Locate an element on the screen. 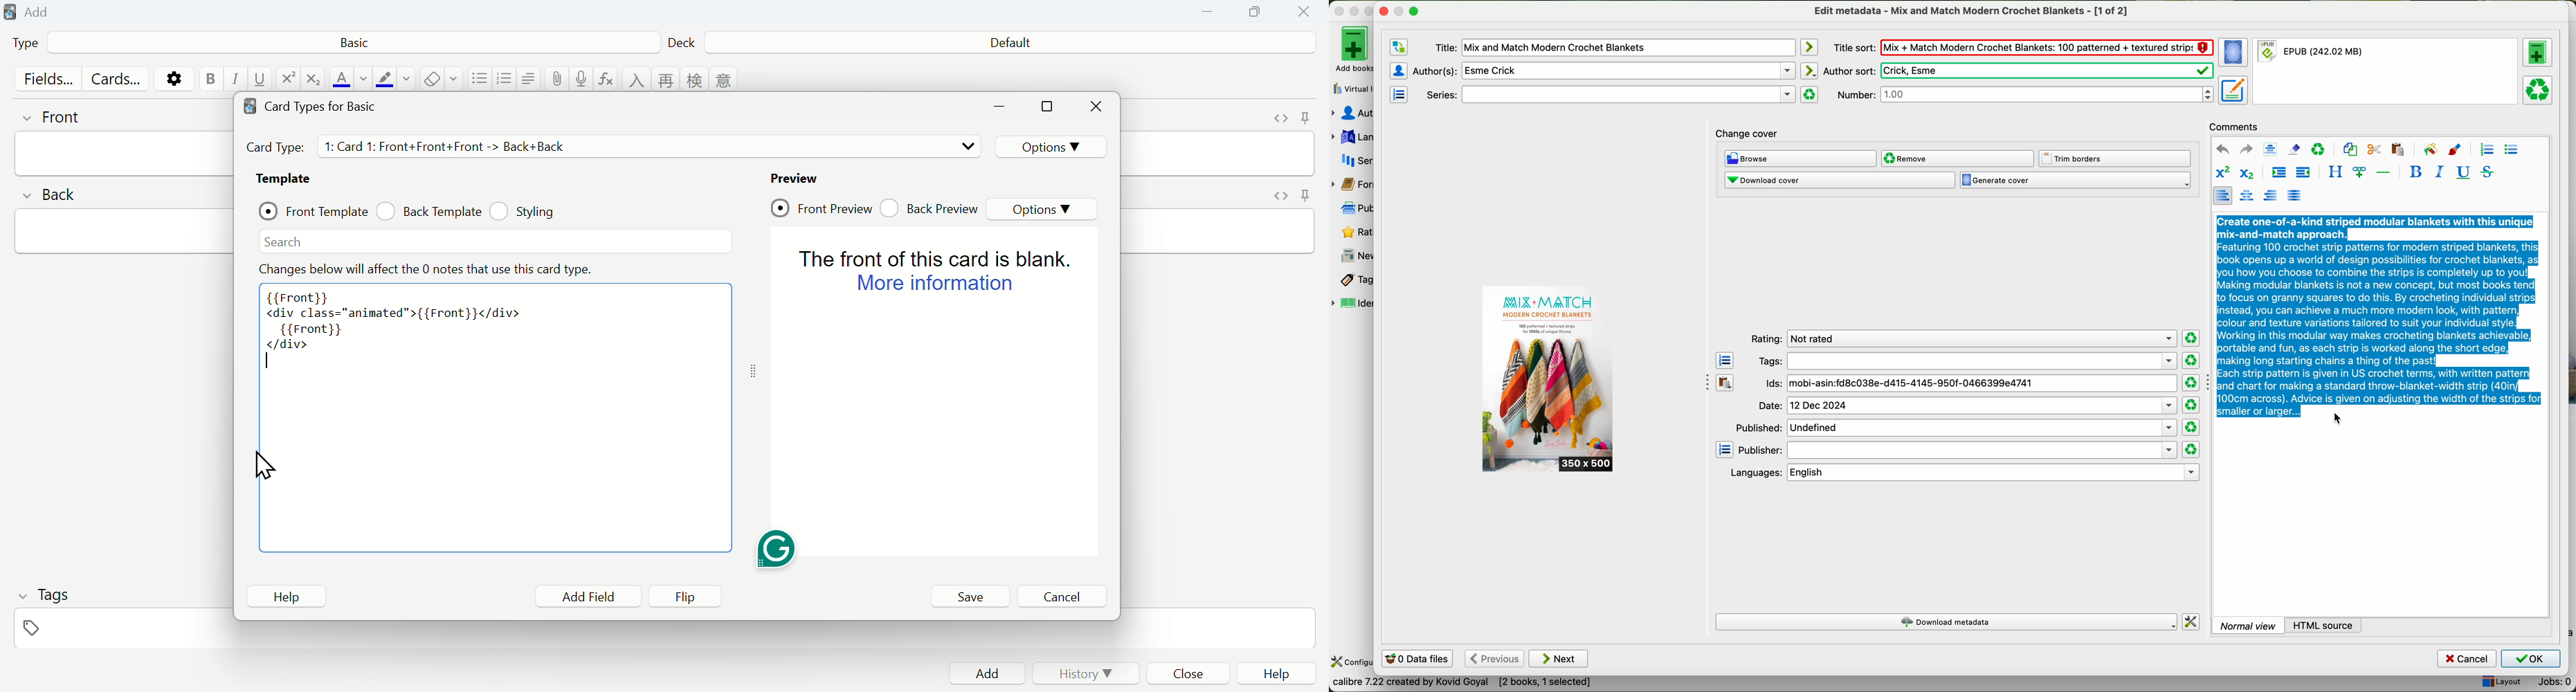  Flip is located at coordinates (684, 597).